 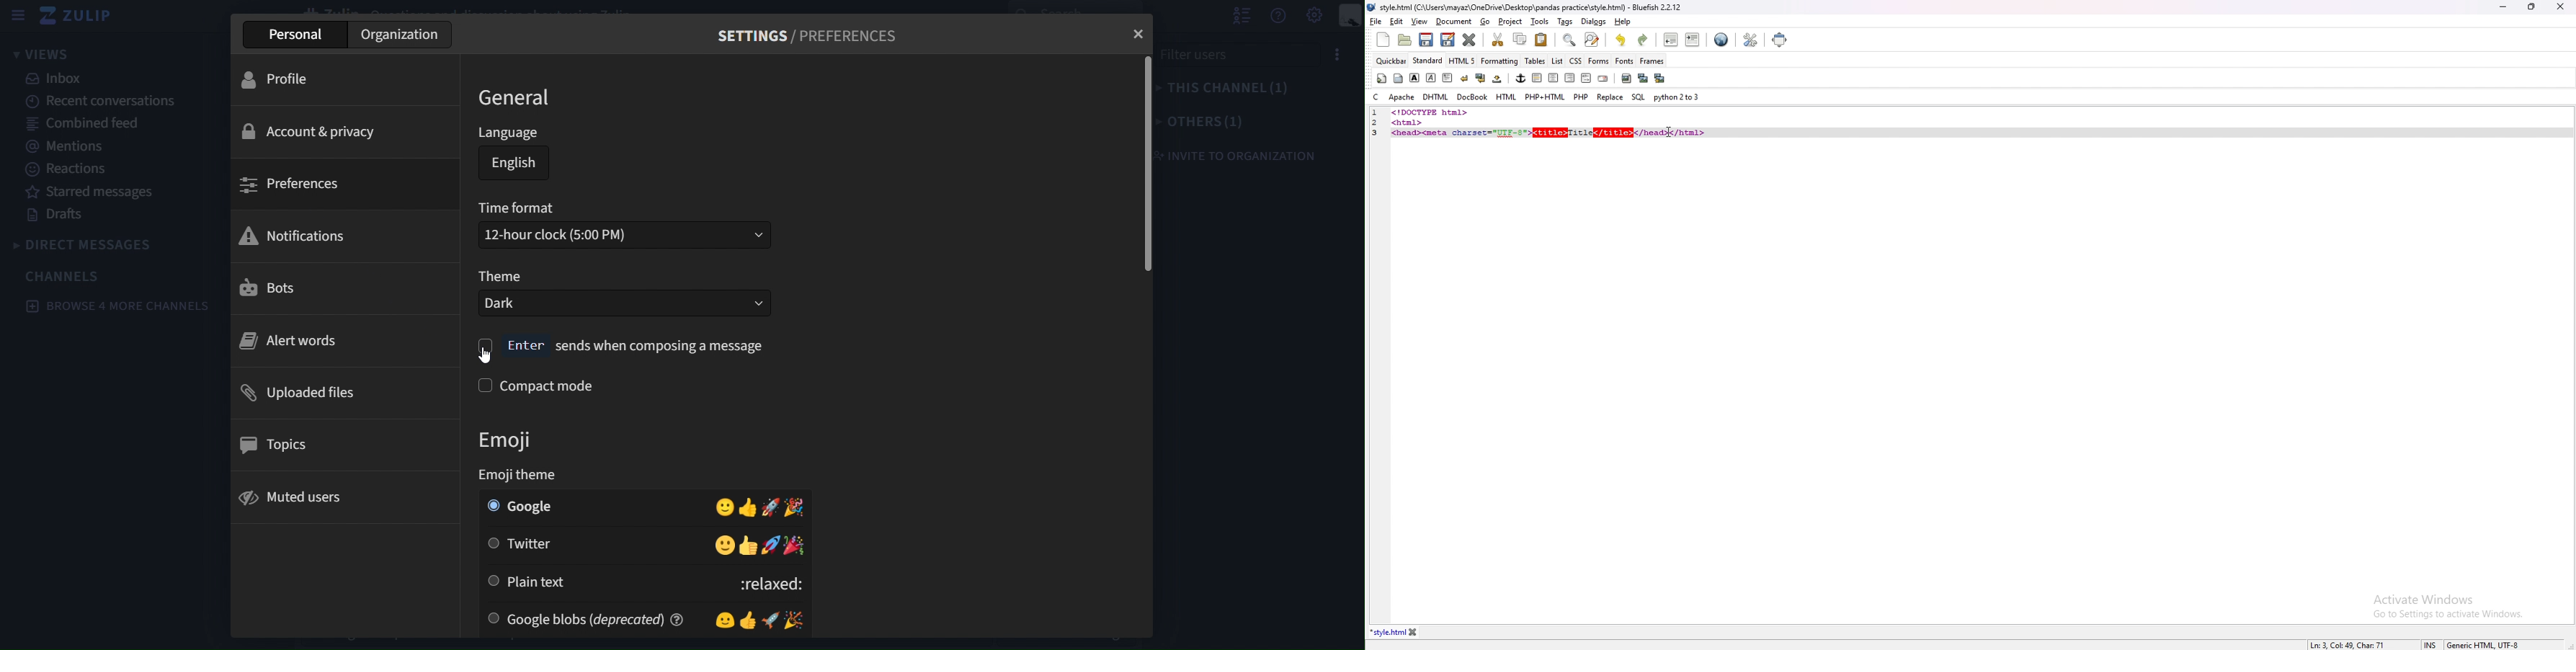 I want to click on emoji, so click(x=521, y=455).